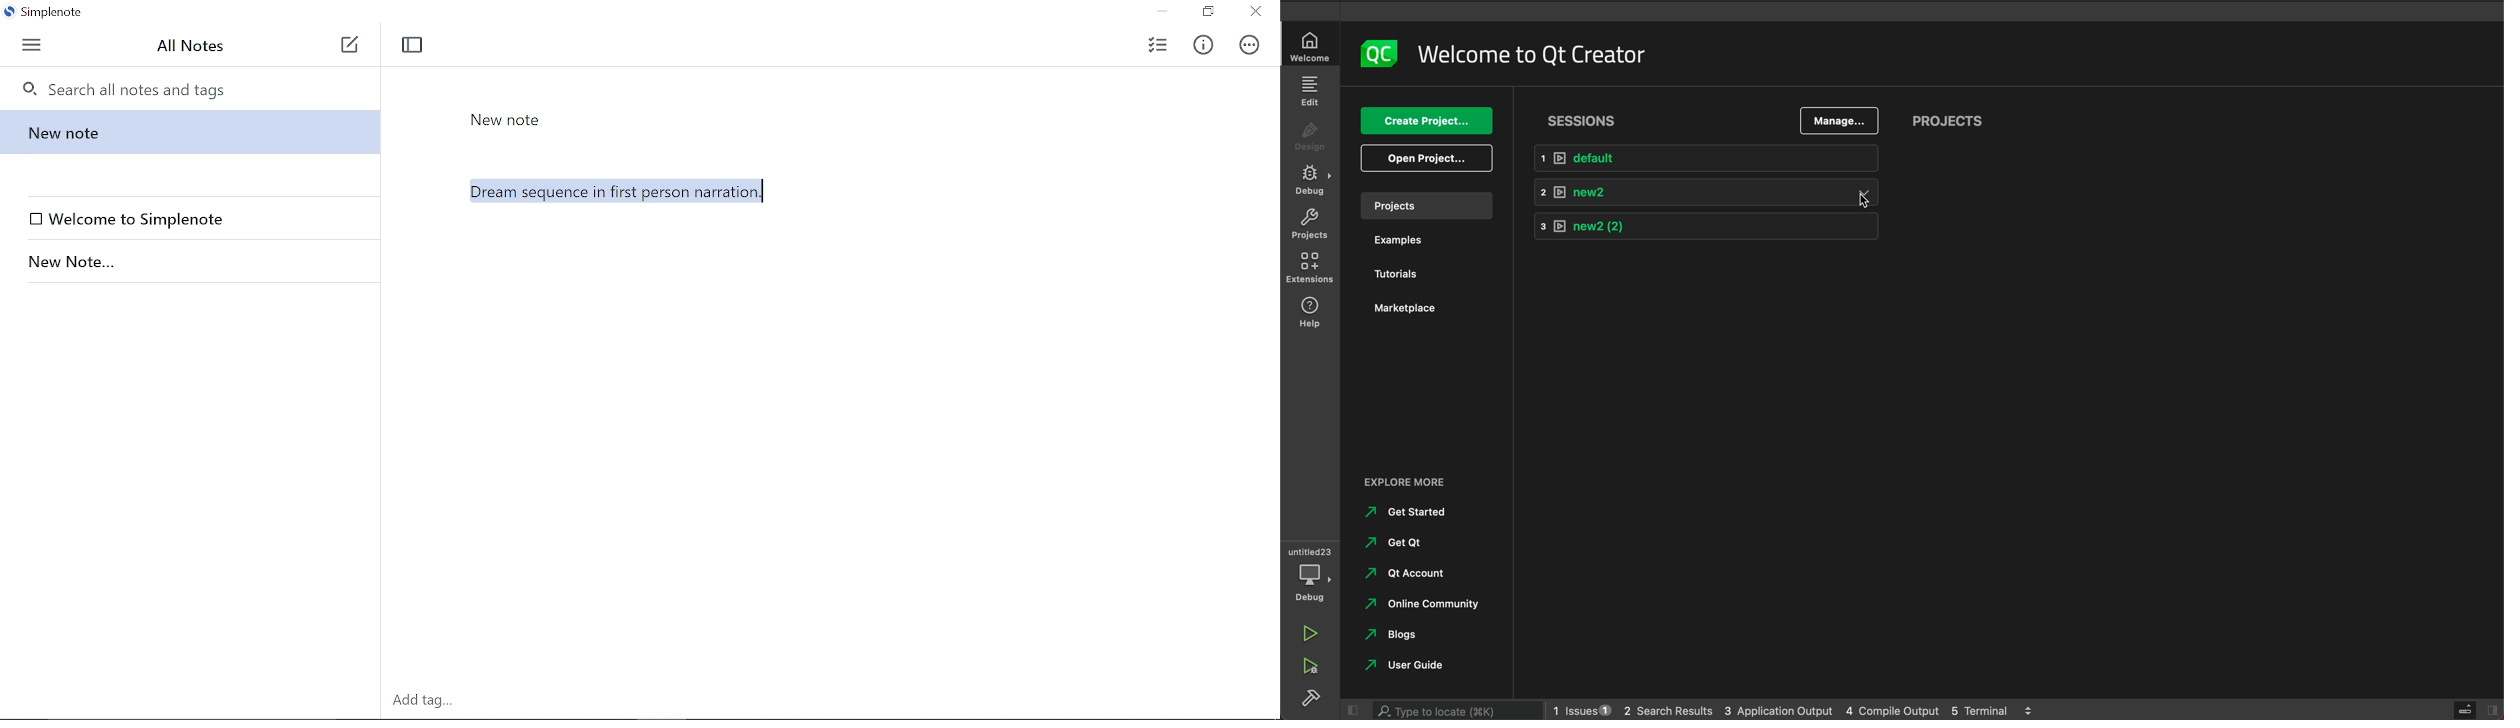 This screenshot has height=728, width=2520. Describe the element at coordinates (1310, 268) in the screenshot. I see `extensions` at that location.